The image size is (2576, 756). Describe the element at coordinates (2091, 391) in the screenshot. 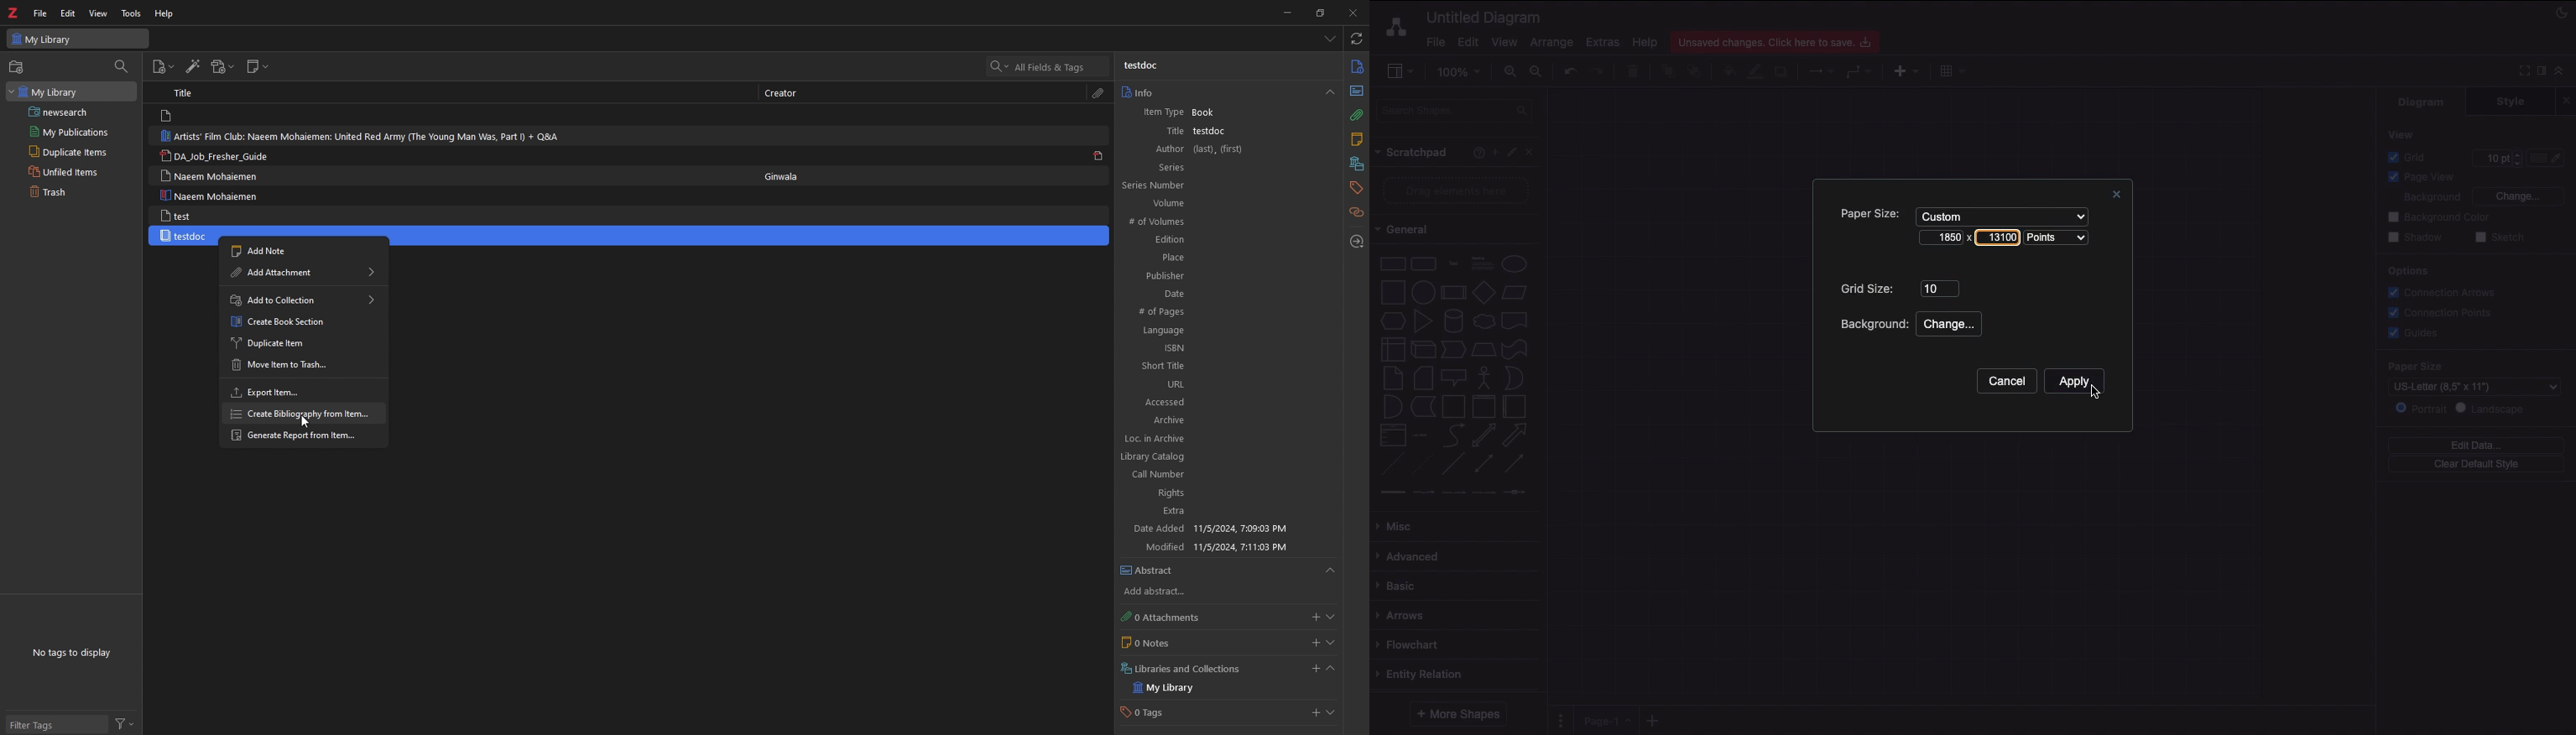

I see `Cursor` at that location.